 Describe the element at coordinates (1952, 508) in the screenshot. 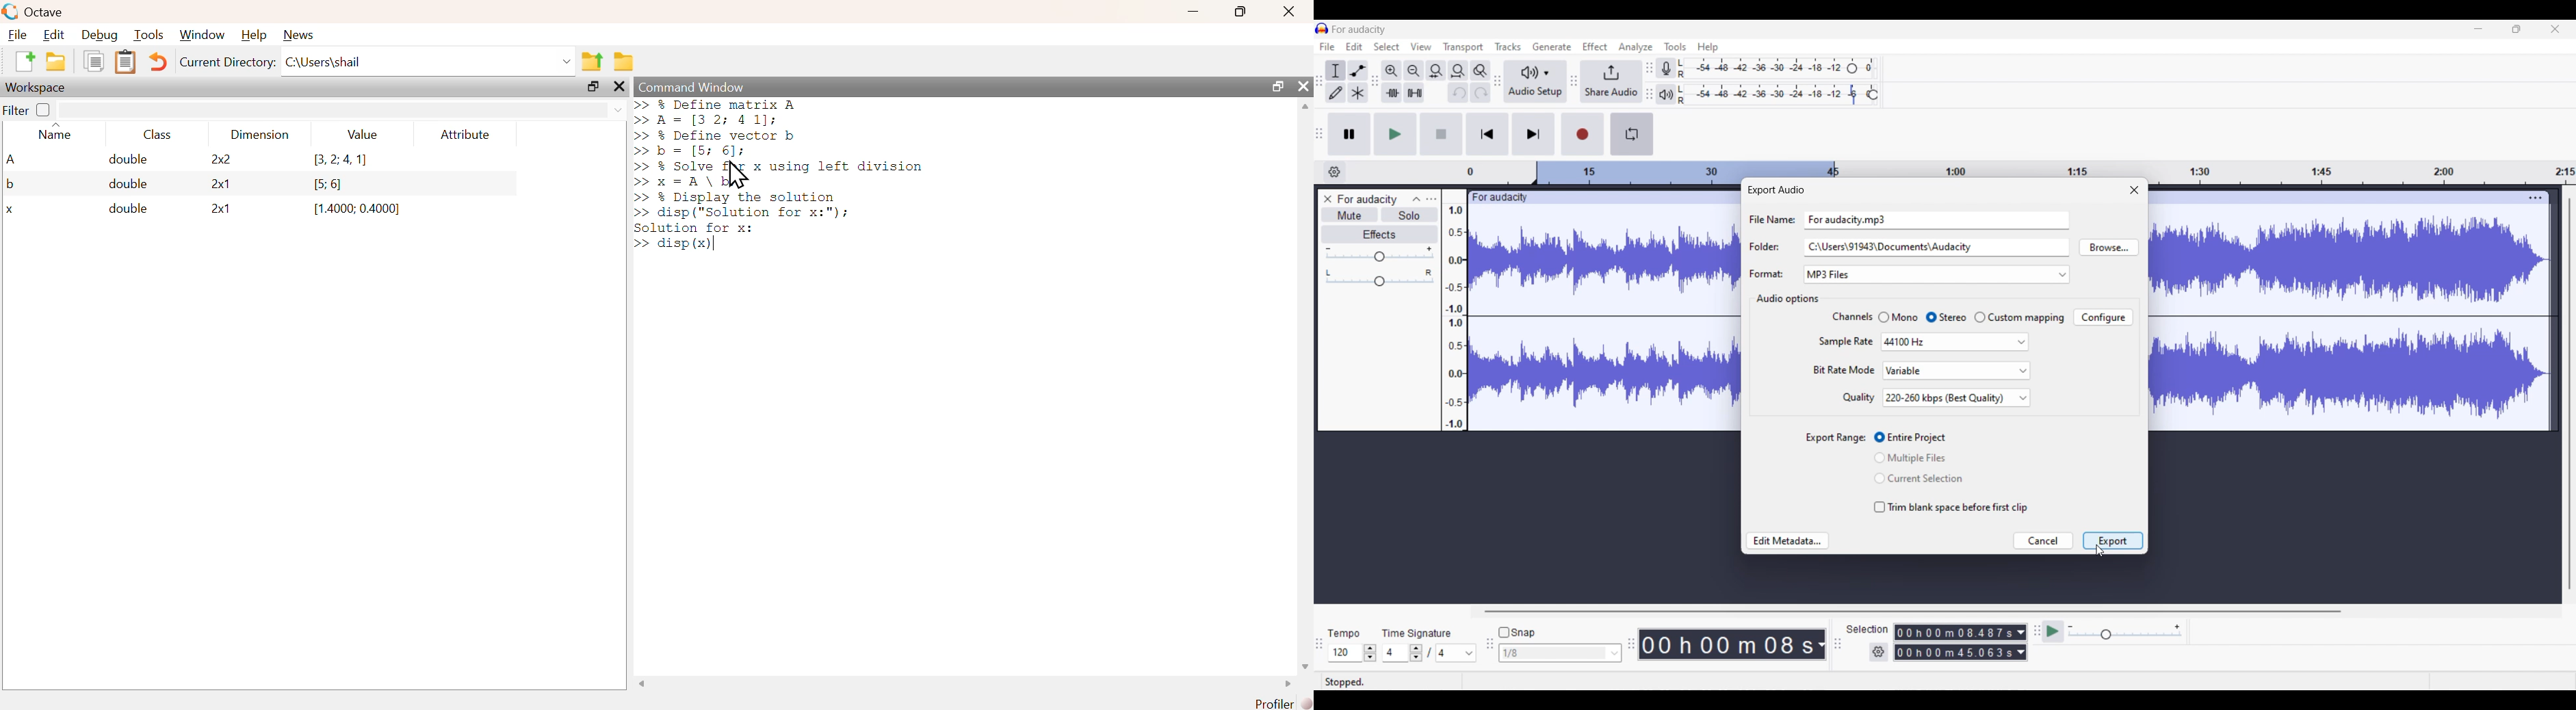

I see `Toggle for trimming blank space ` at that location.